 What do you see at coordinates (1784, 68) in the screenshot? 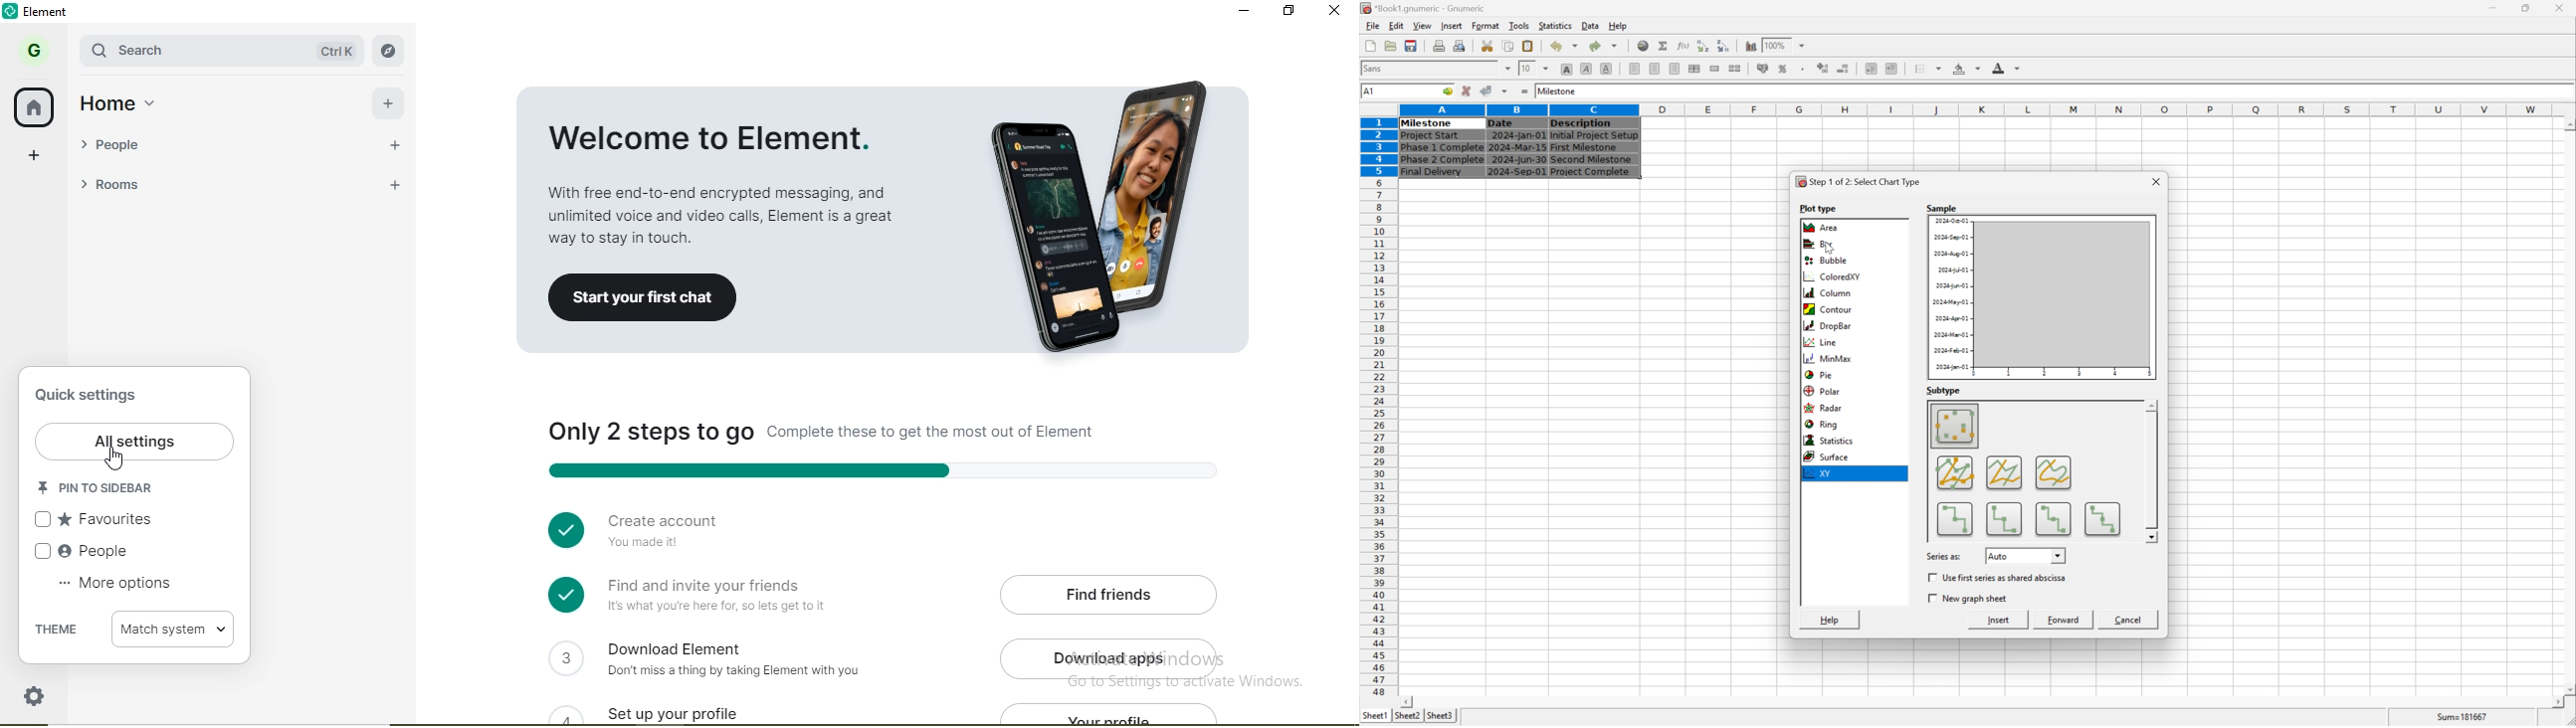
I see `format selection as percentage` at bounding box center [1784, 68].